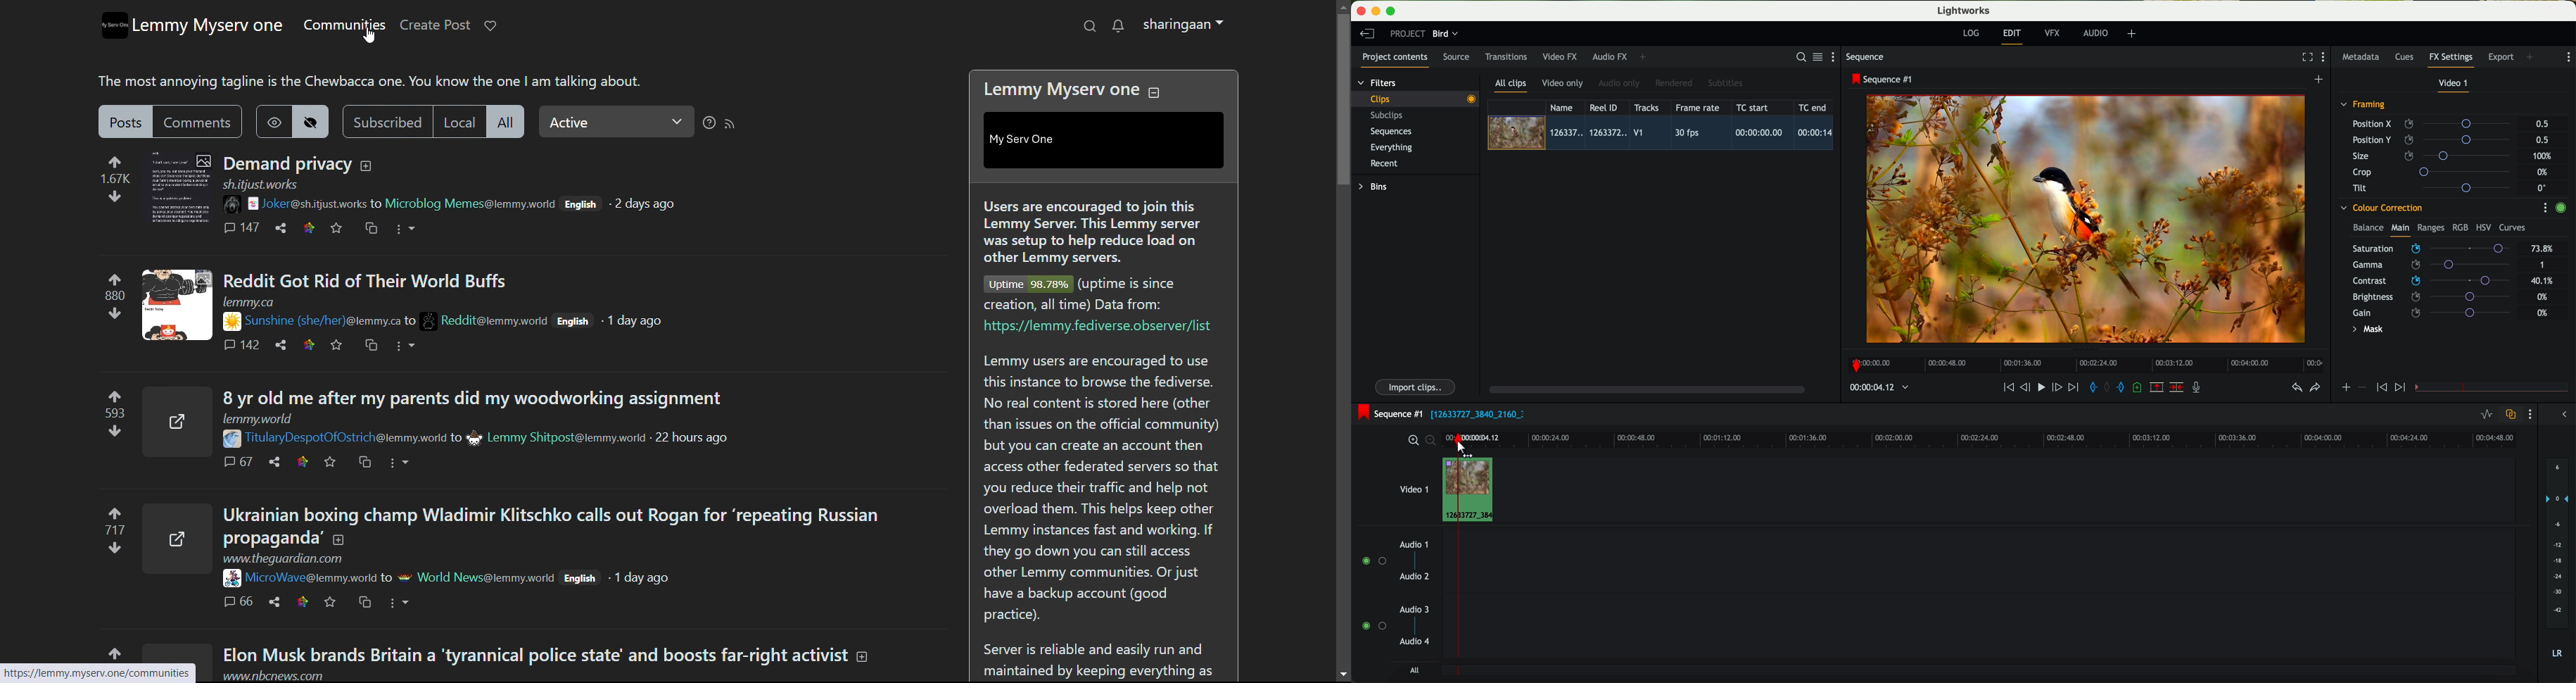 This screenshot has width=2576, height=700. Describe the element at coordinates (1445, 34) in the screenshot. I see `bird` at that location.